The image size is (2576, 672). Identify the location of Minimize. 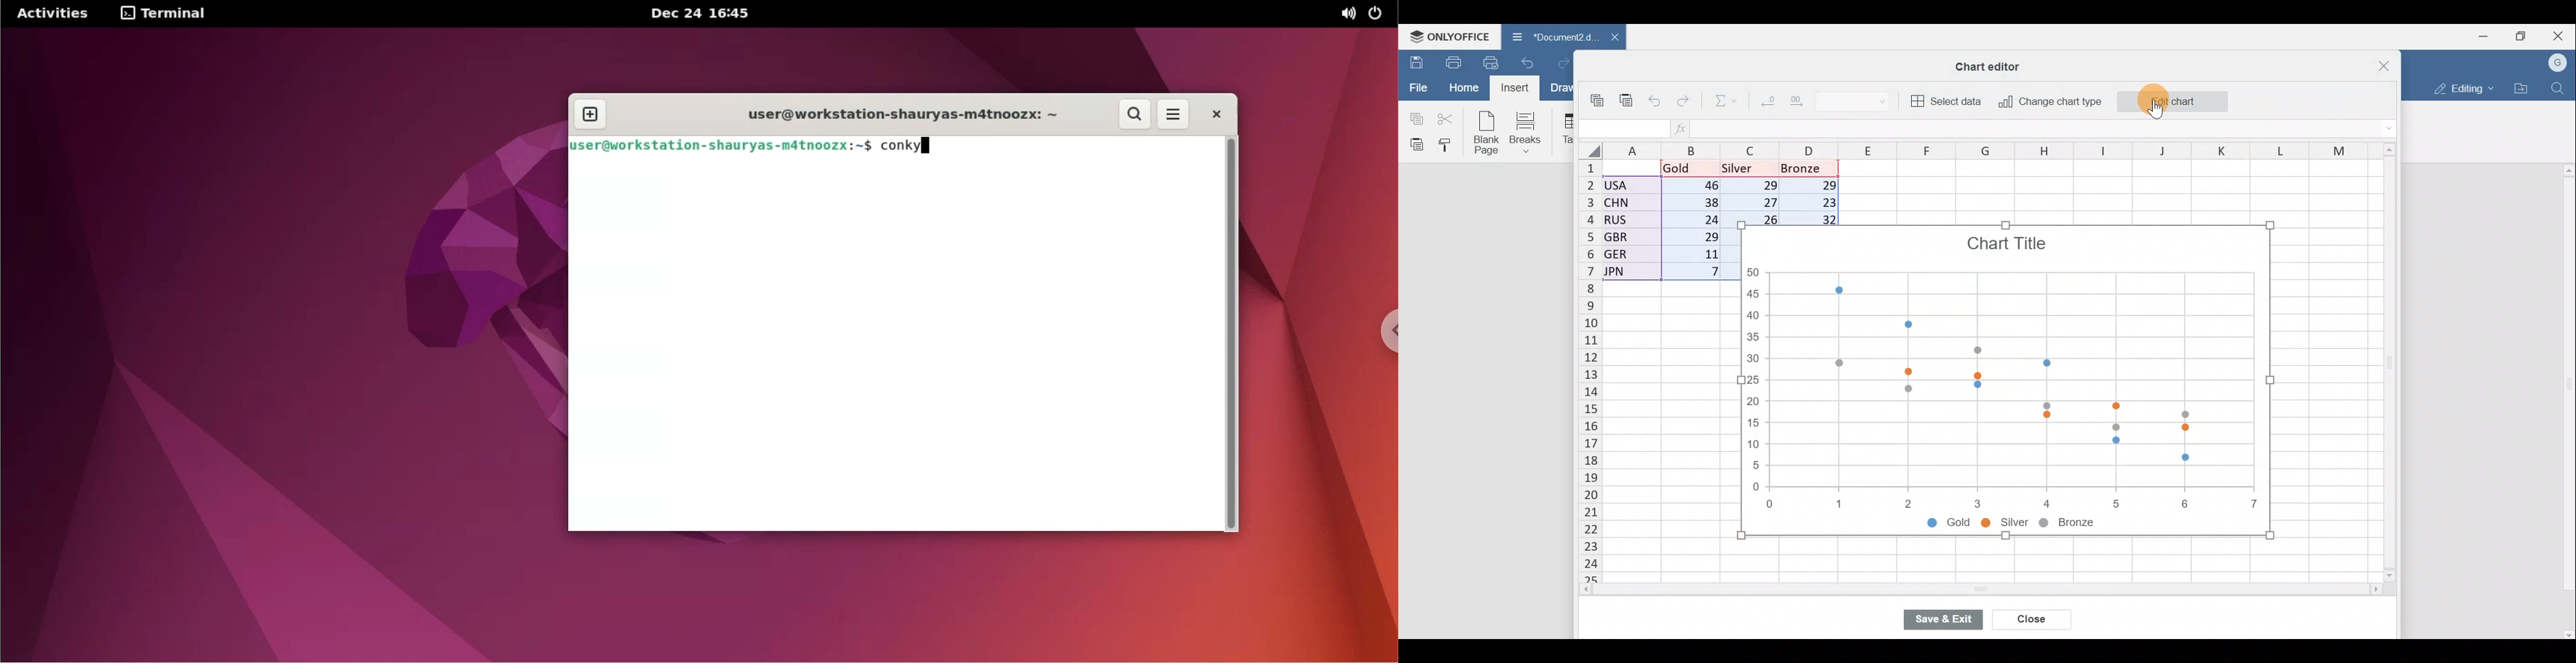
(2480, 37).